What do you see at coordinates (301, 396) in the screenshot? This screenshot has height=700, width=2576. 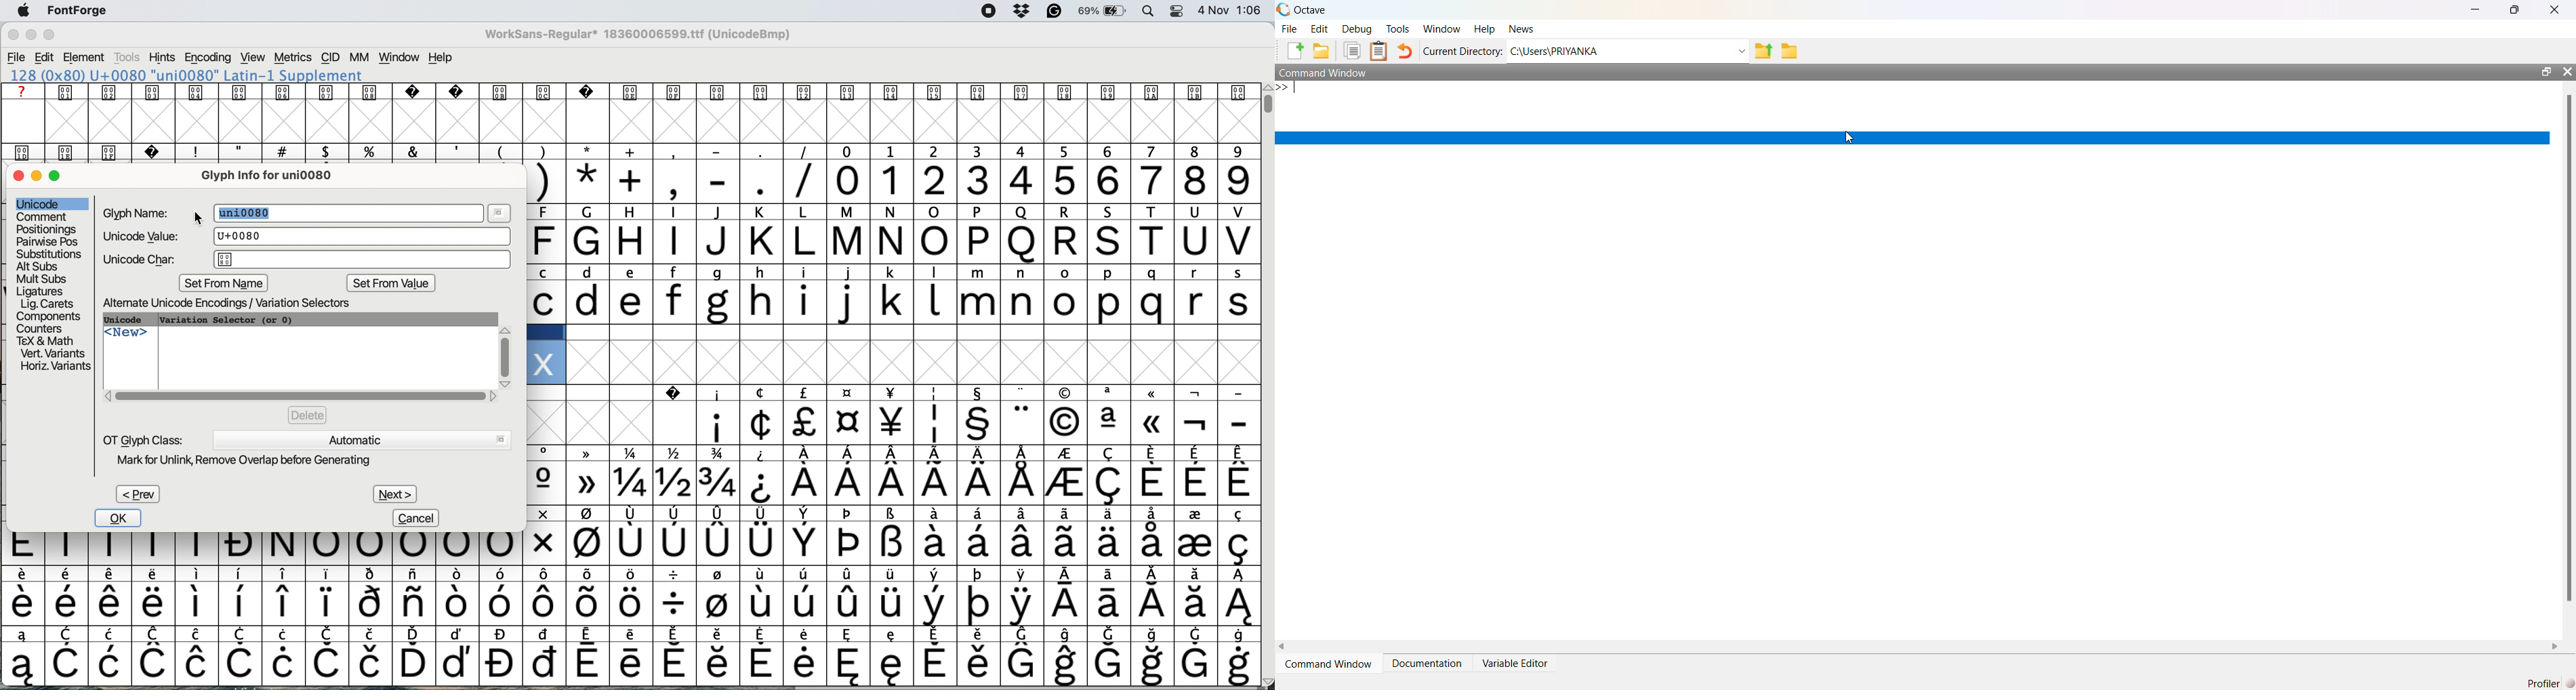 I see `horizontal scroll bar` at bounding box center [301, 396].